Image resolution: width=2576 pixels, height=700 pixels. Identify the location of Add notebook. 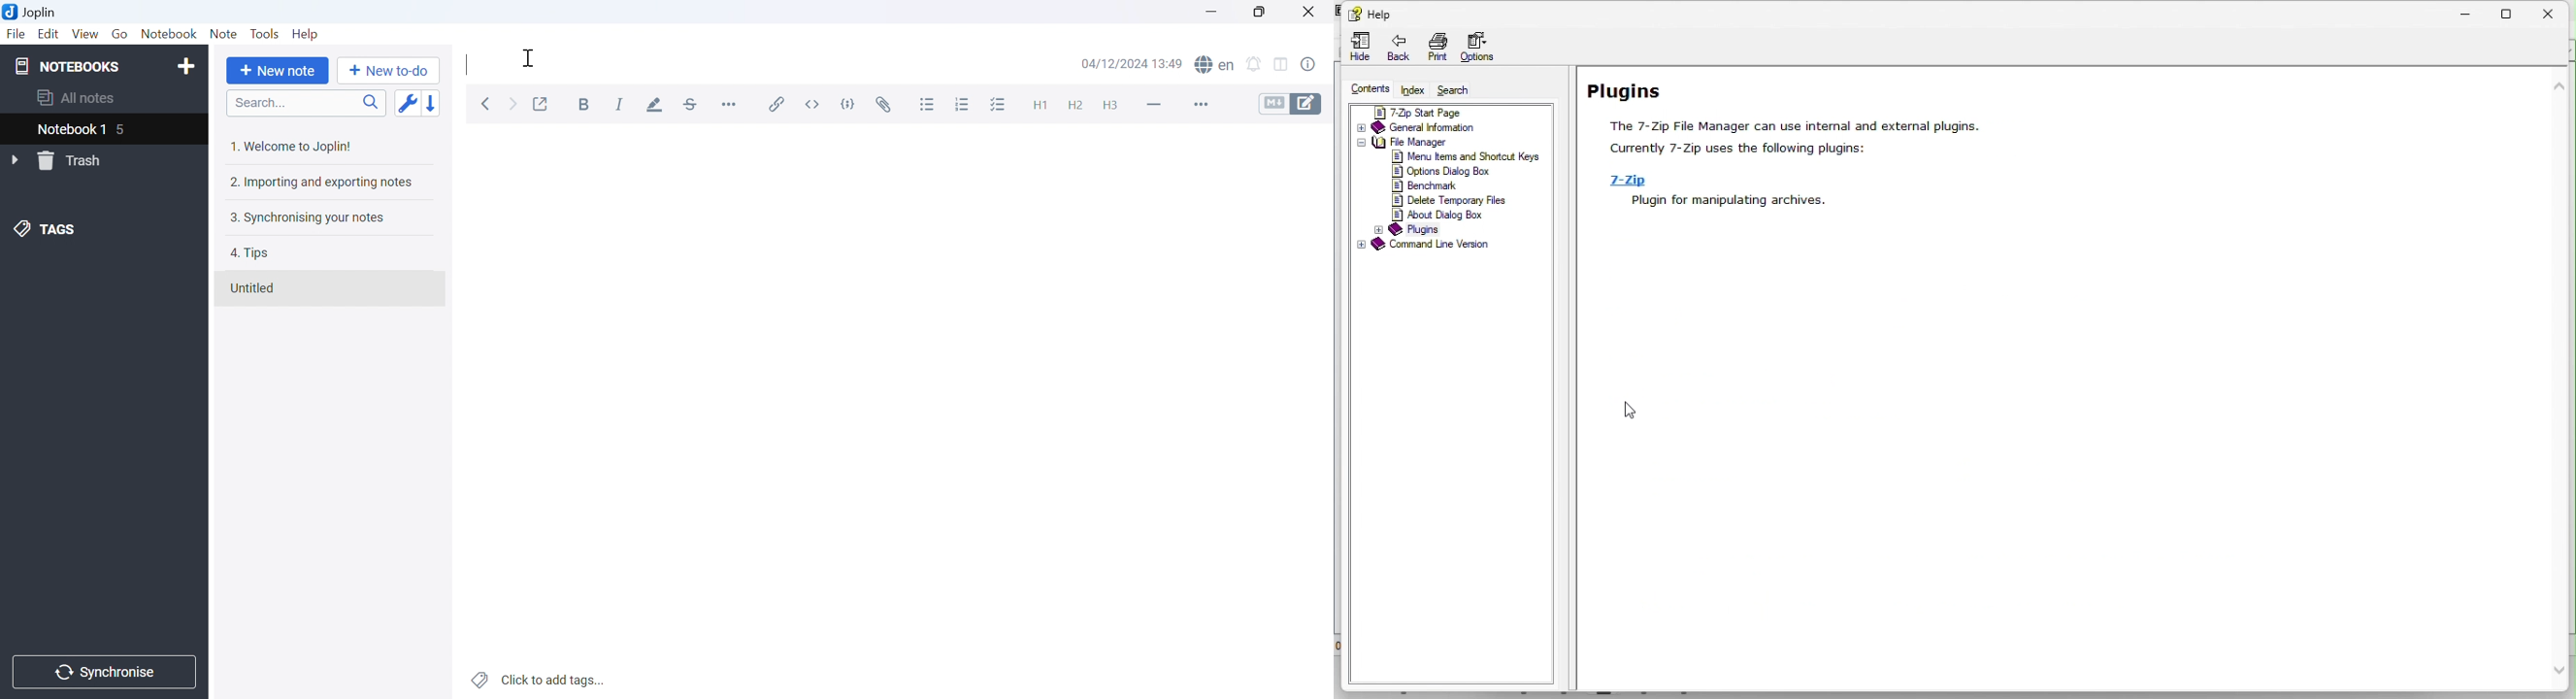
(185, 68).